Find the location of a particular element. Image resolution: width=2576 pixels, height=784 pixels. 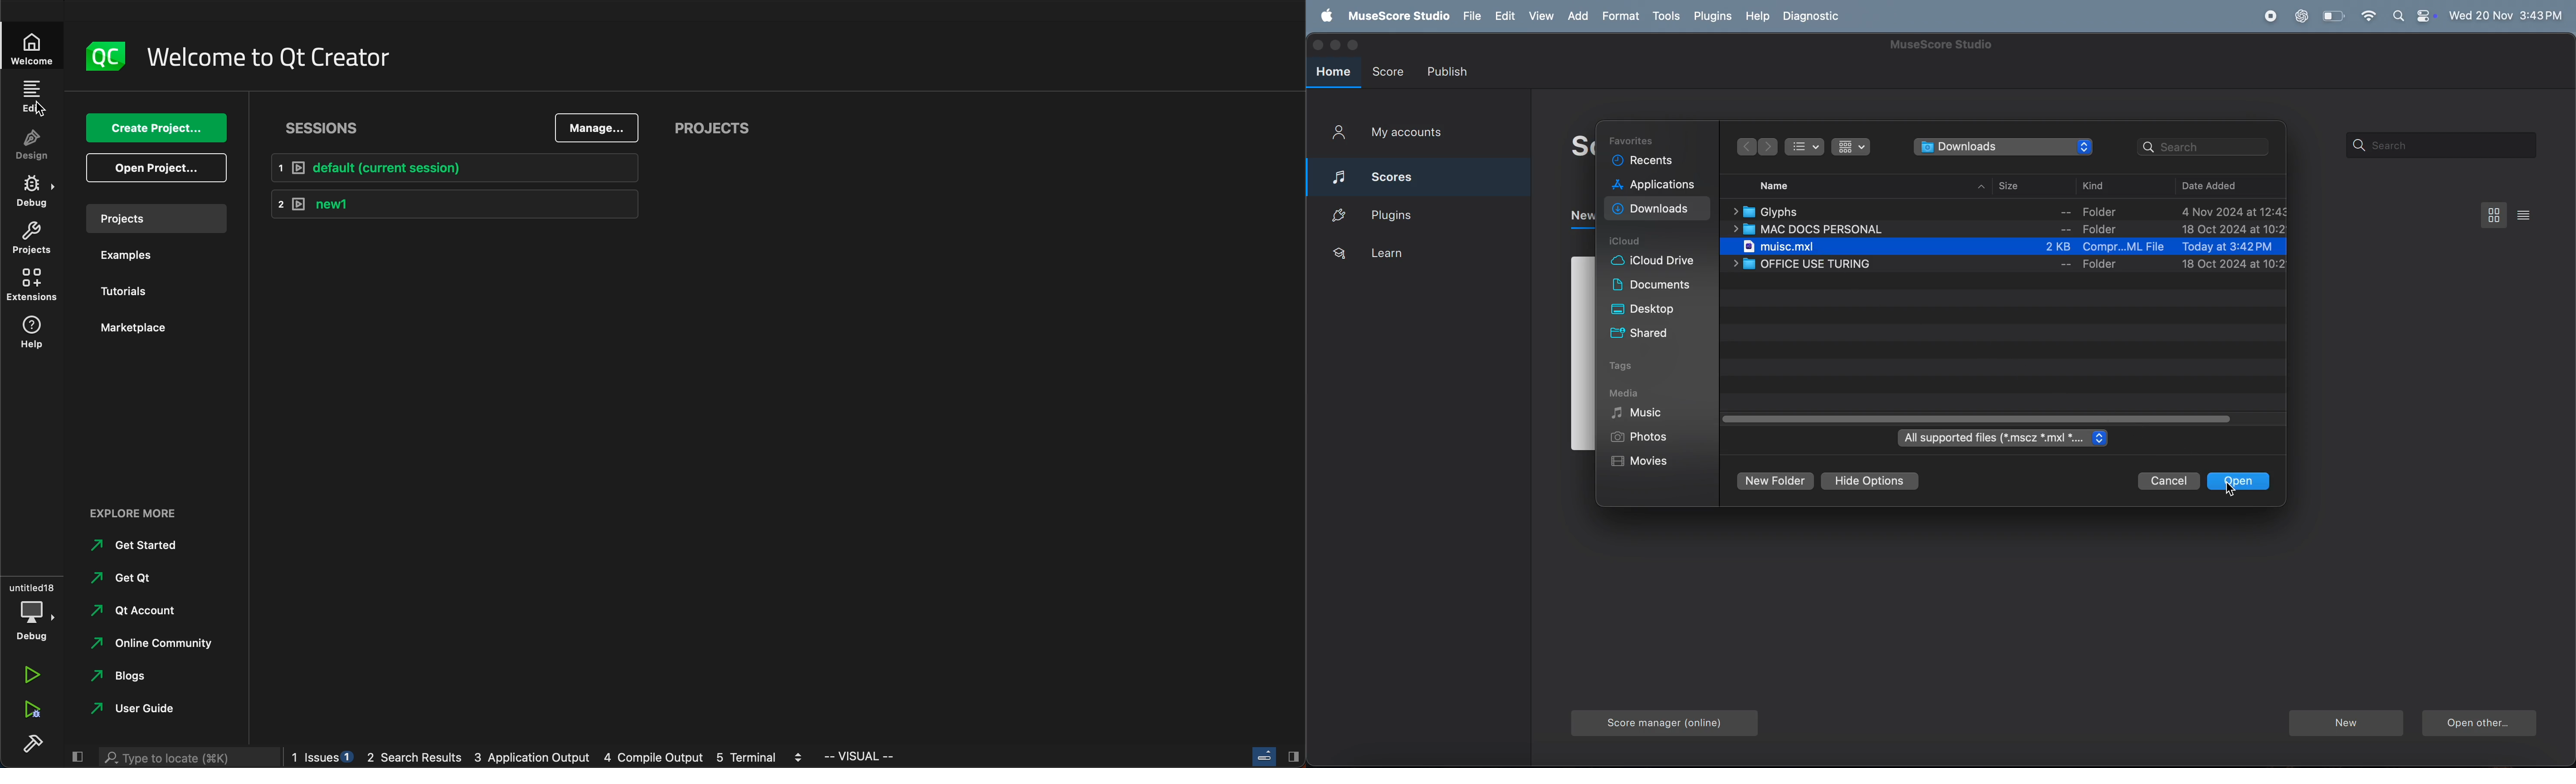

file is located at coordinates (1471, 14).